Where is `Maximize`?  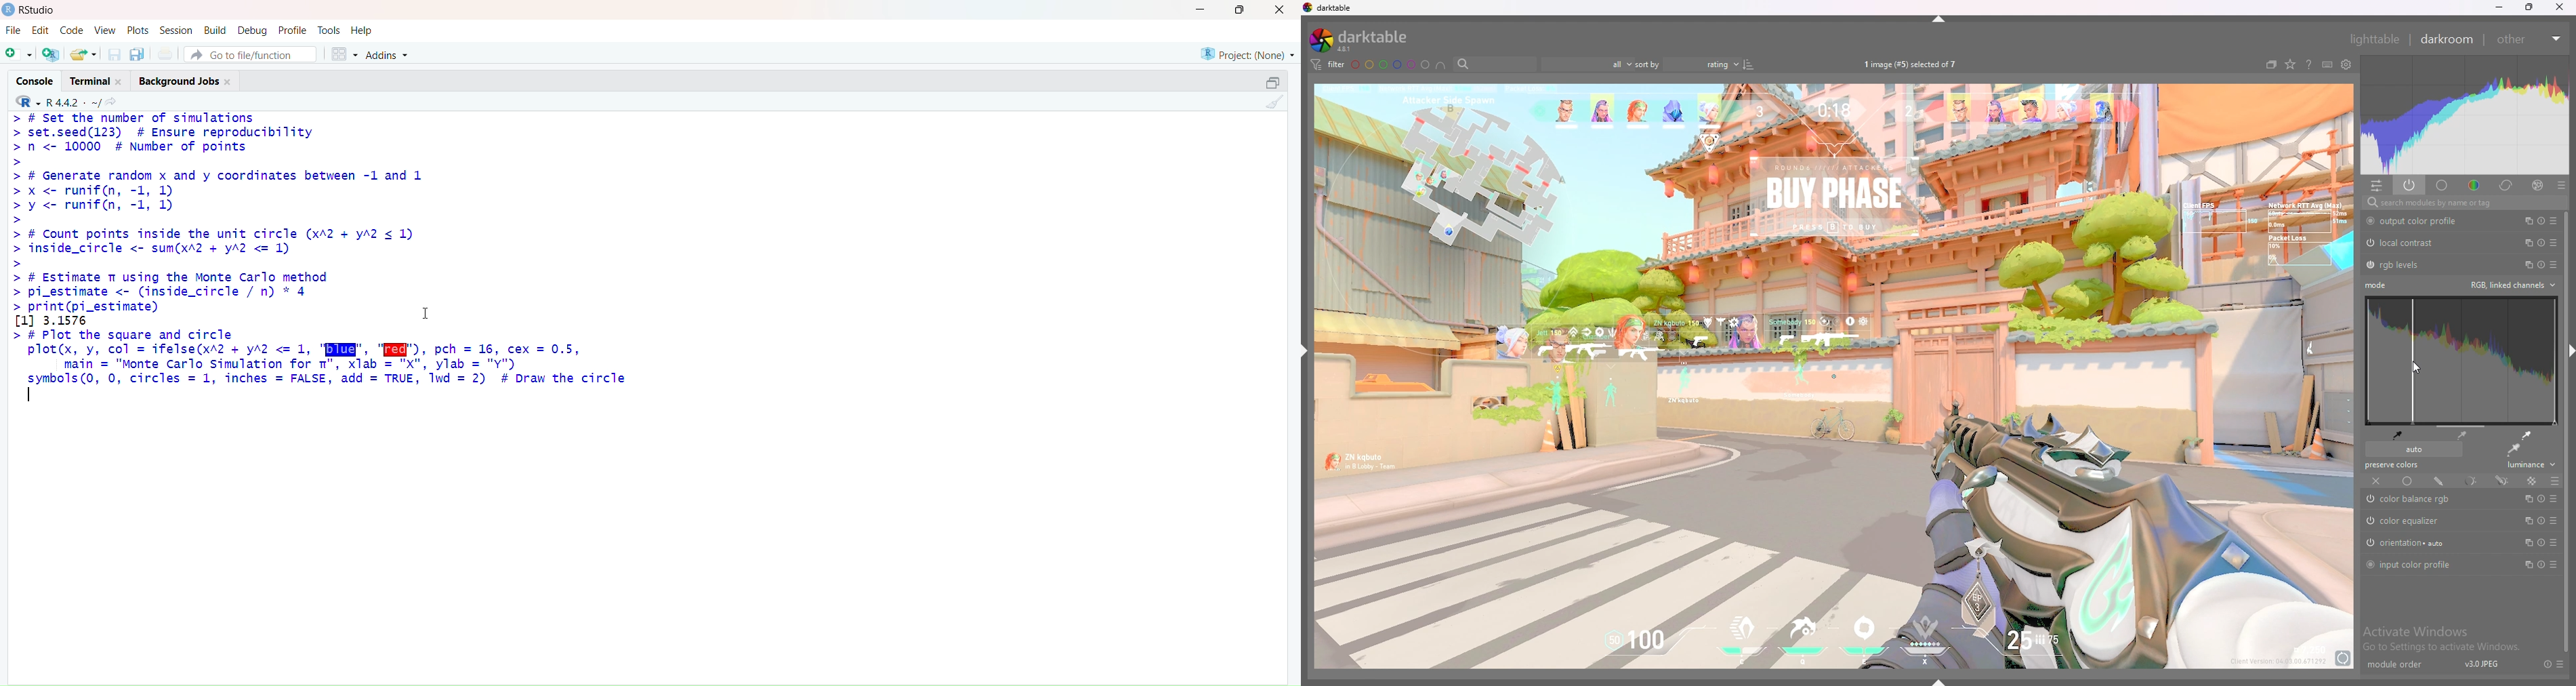
Maximize is located at coordinates (1242, 12).